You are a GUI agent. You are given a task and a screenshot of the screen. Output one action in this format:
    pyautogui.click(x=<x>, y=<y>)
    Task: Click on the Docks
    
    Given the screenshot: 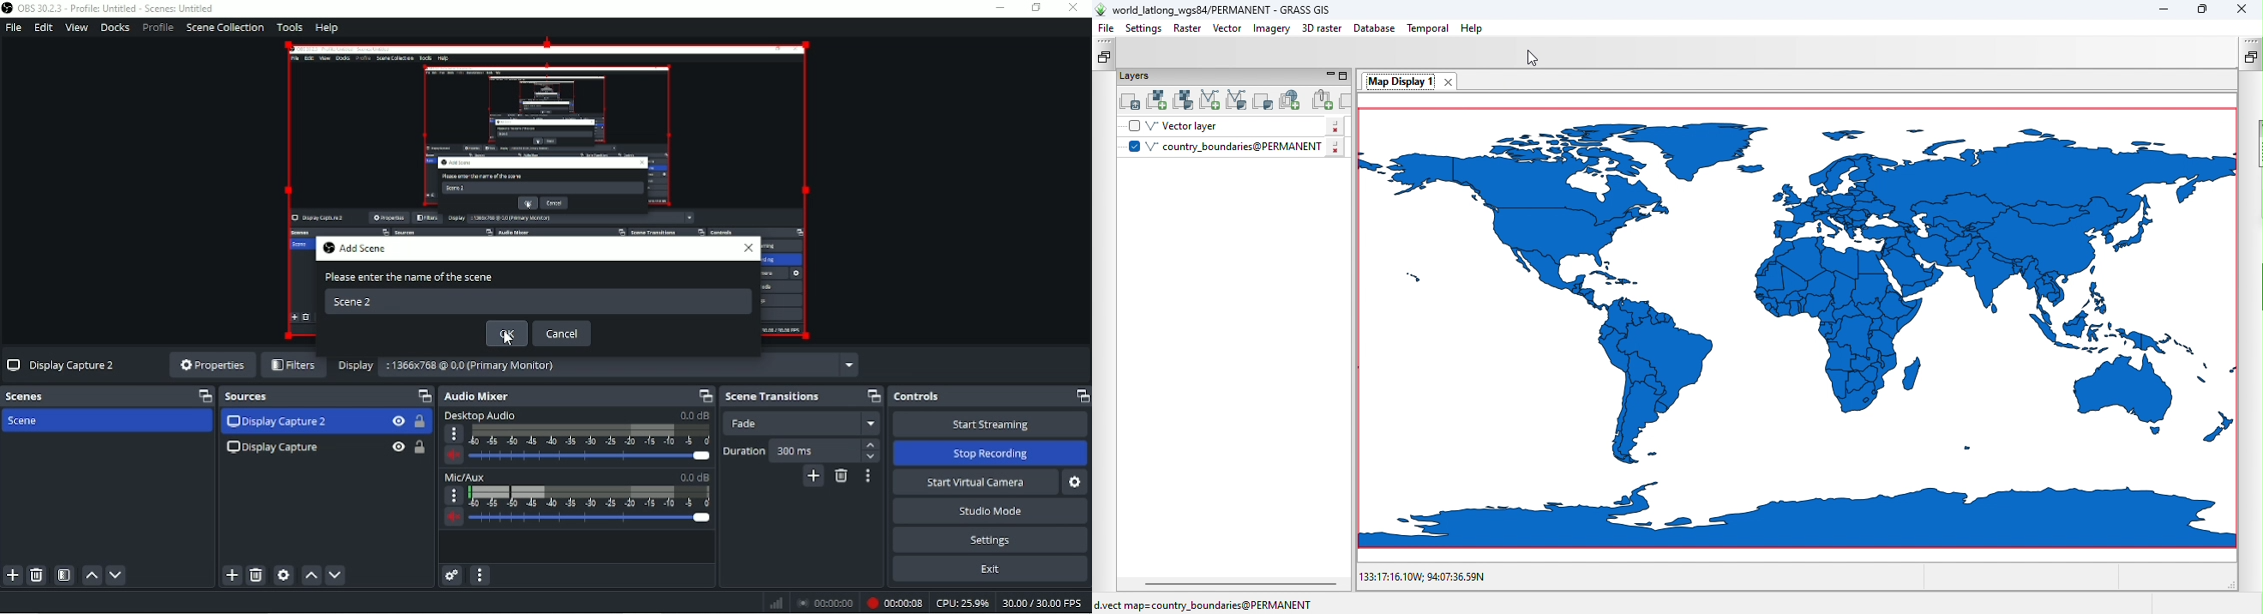 What is the action you would take?
    pyautogui.click(x=115, y=29)
    